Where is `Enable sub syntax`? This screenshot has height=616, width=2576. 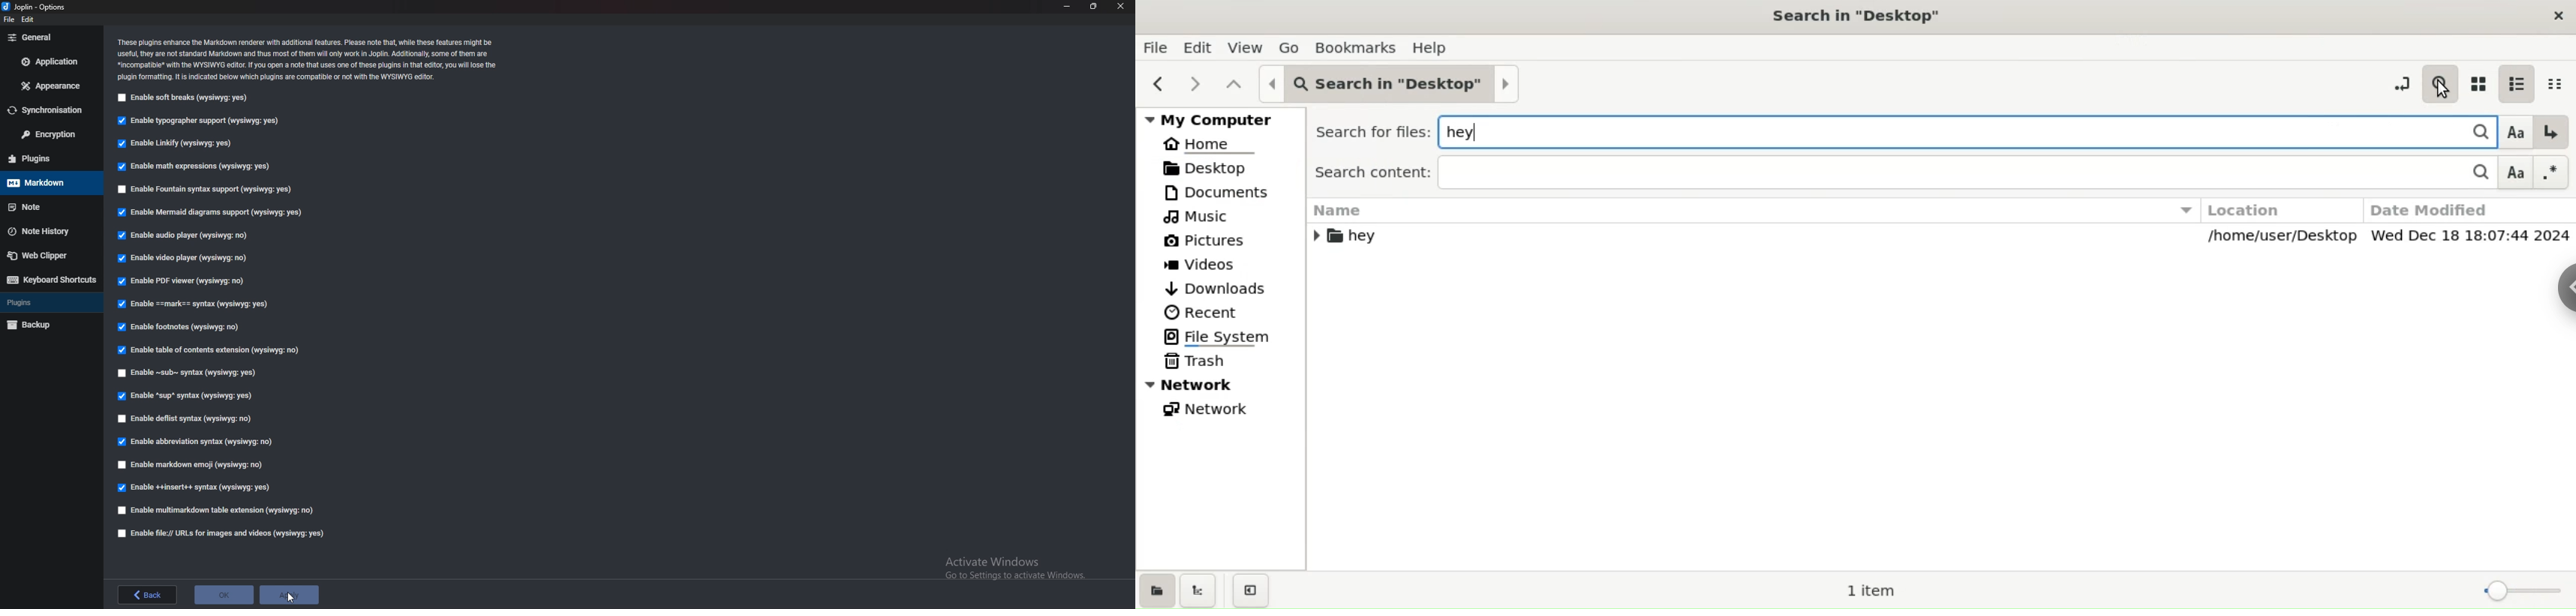
Enable sub syntax is located at coordinates (192, 372).